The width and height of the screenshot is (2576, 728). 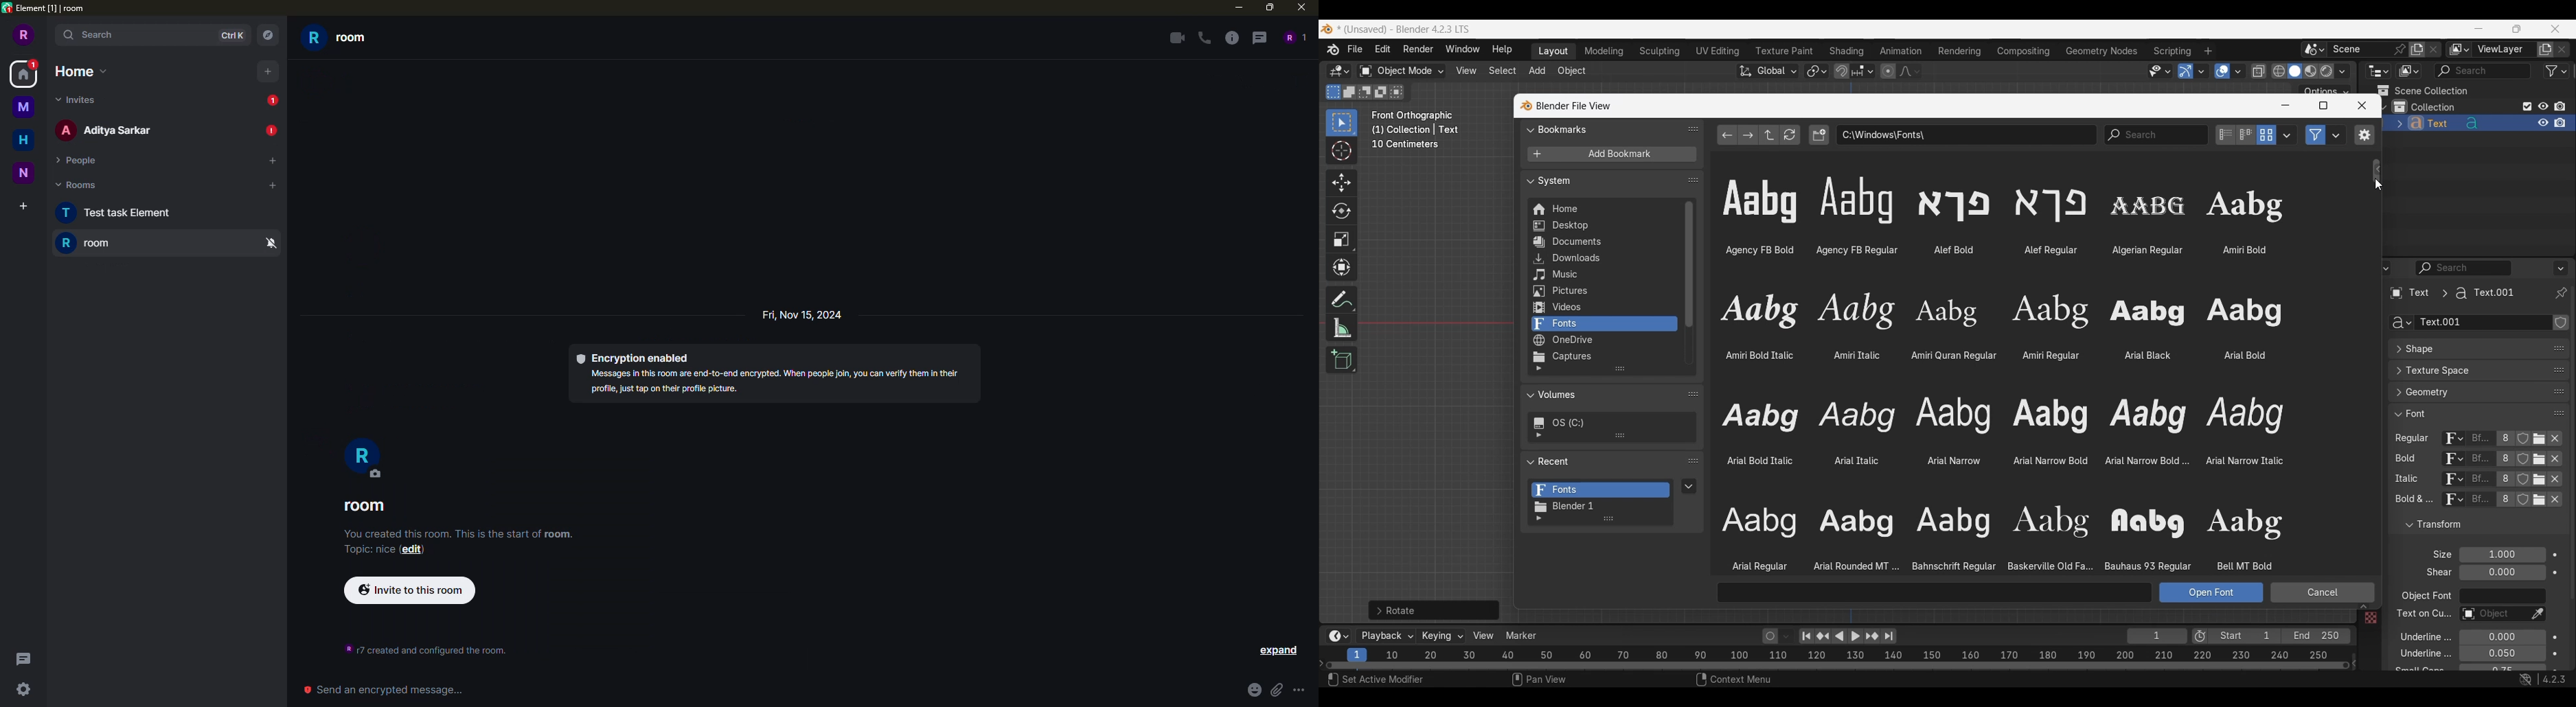 What do you see at coordinates (1603, 357) in the screenshot?
I see `Captures folder` at bounding box center [1603, 357].